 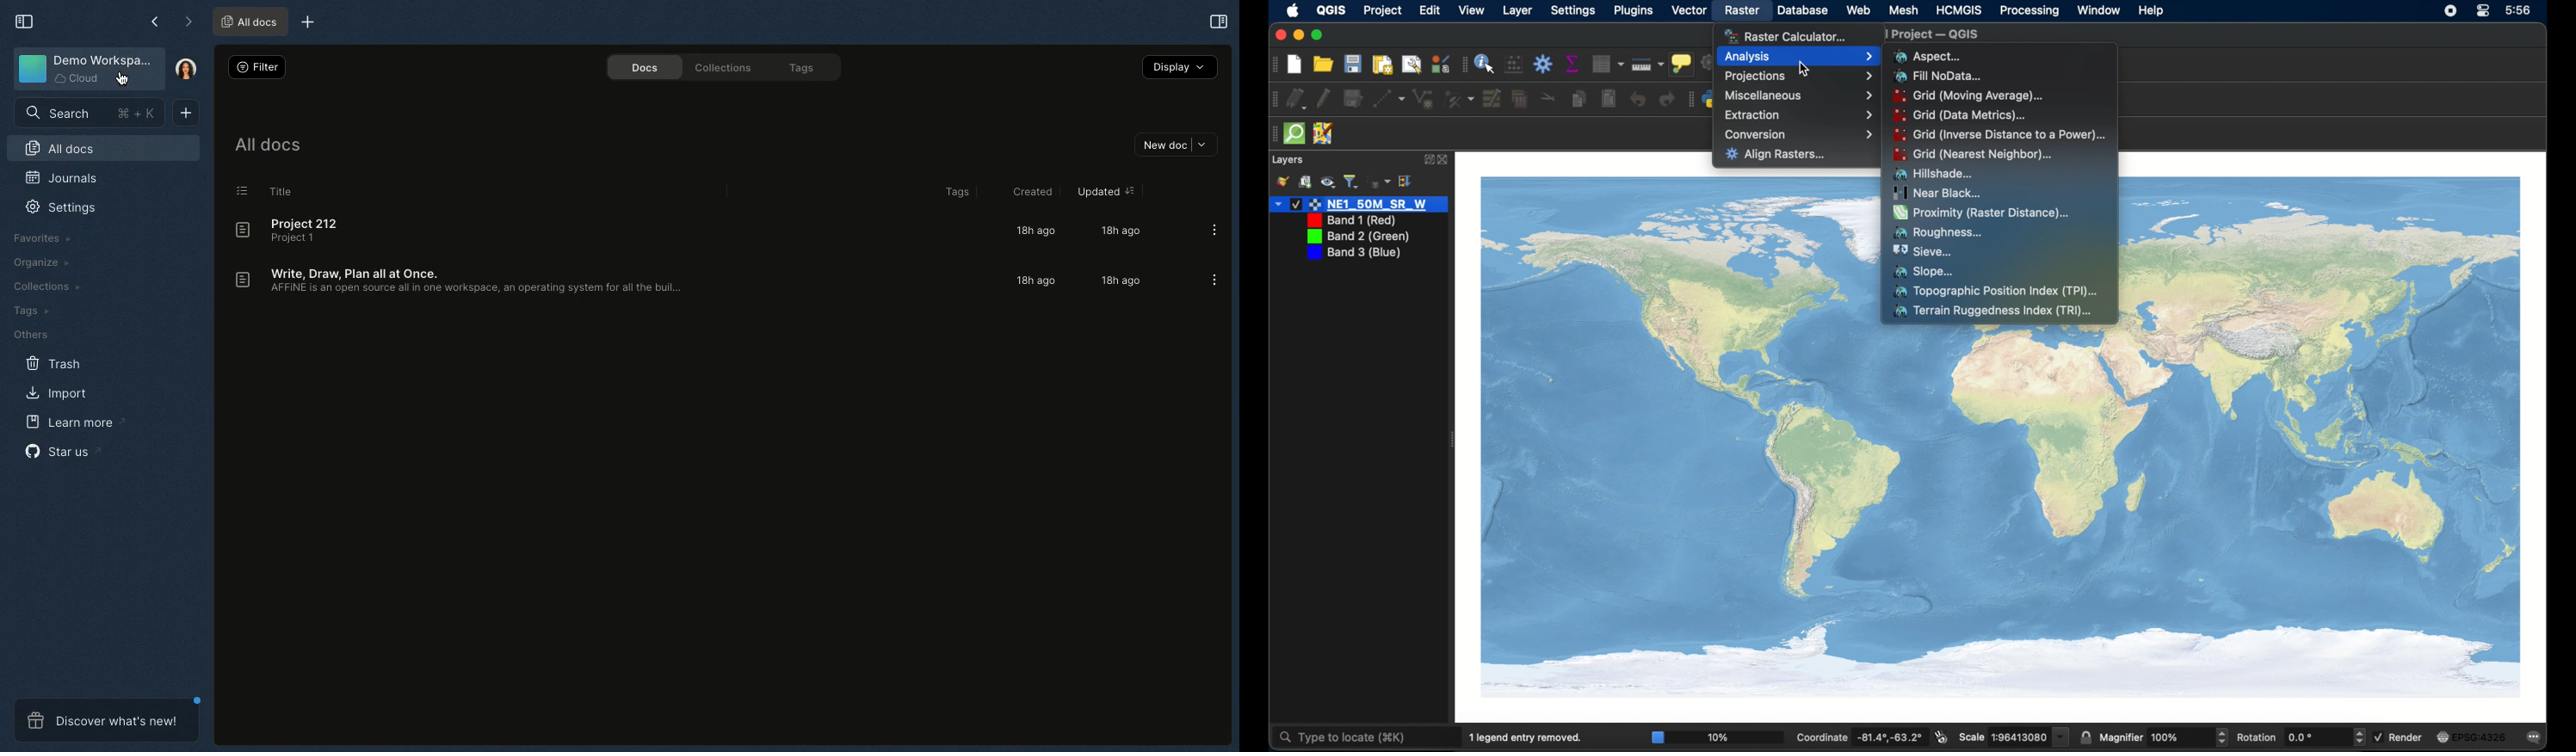 What do you see at coordinates (2485, 12) in the screenshot?
I see `control center` at bounding box center [2485, 12].